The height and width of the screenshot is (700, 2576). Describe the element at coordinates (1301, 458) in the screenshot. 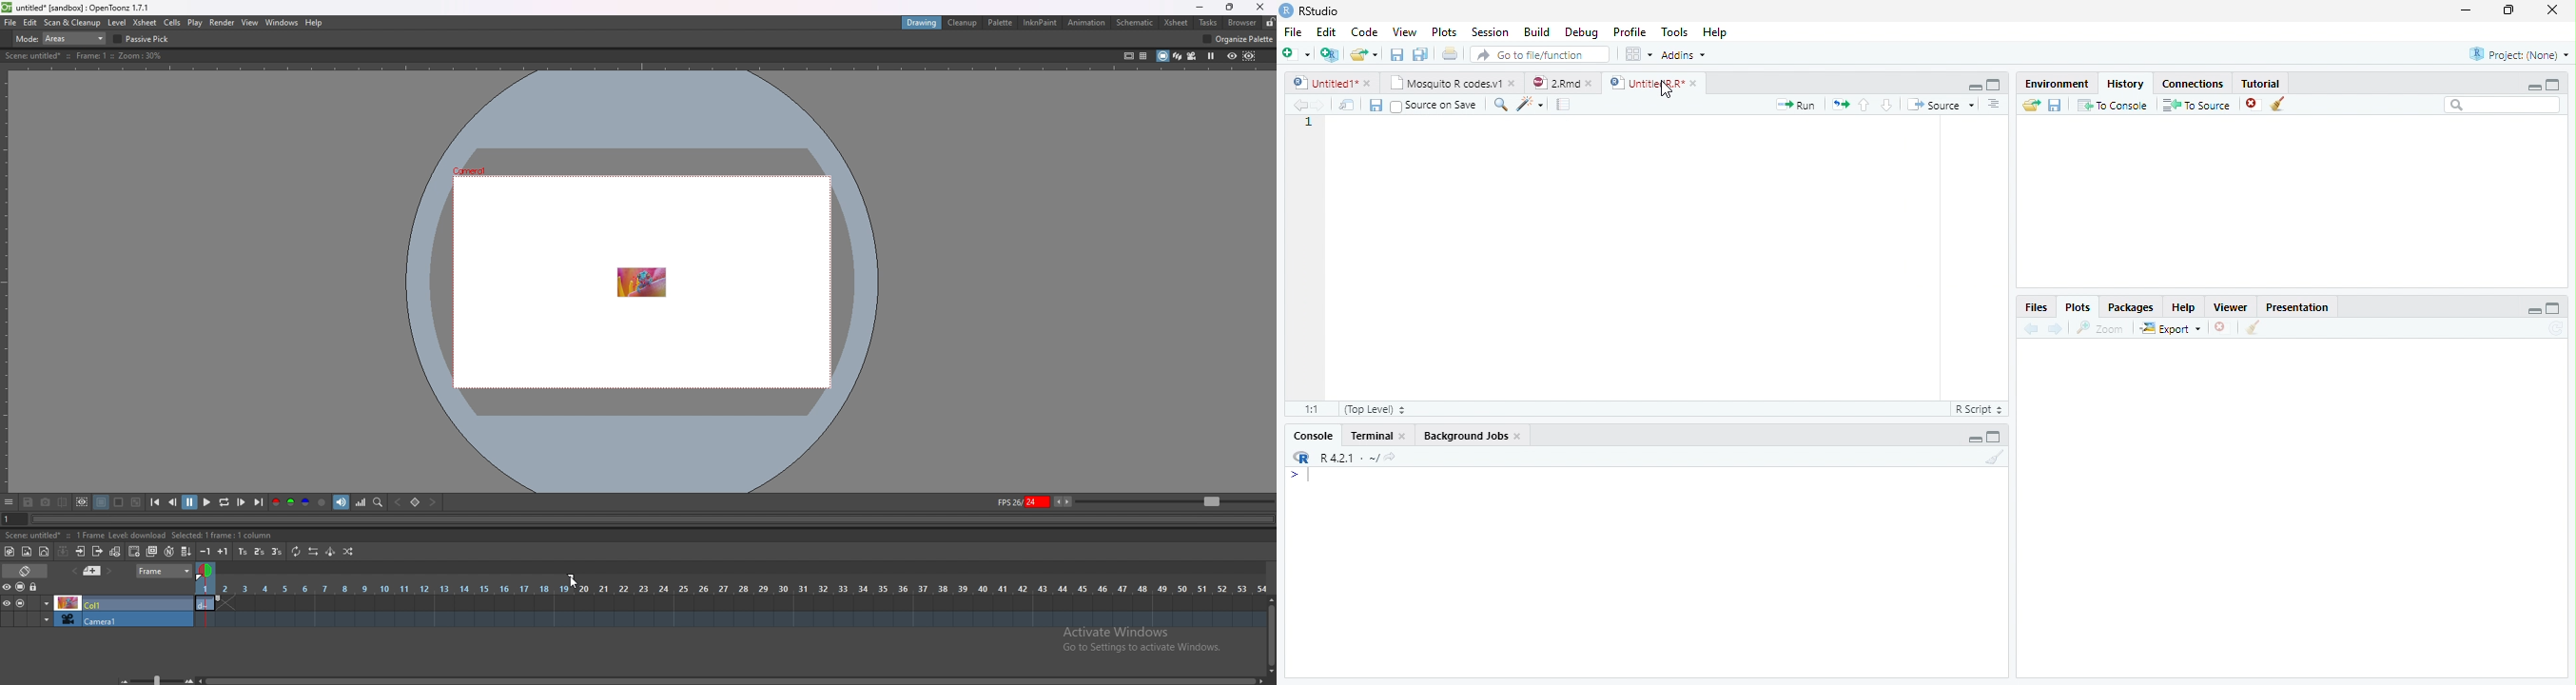

I see `R` at that location.